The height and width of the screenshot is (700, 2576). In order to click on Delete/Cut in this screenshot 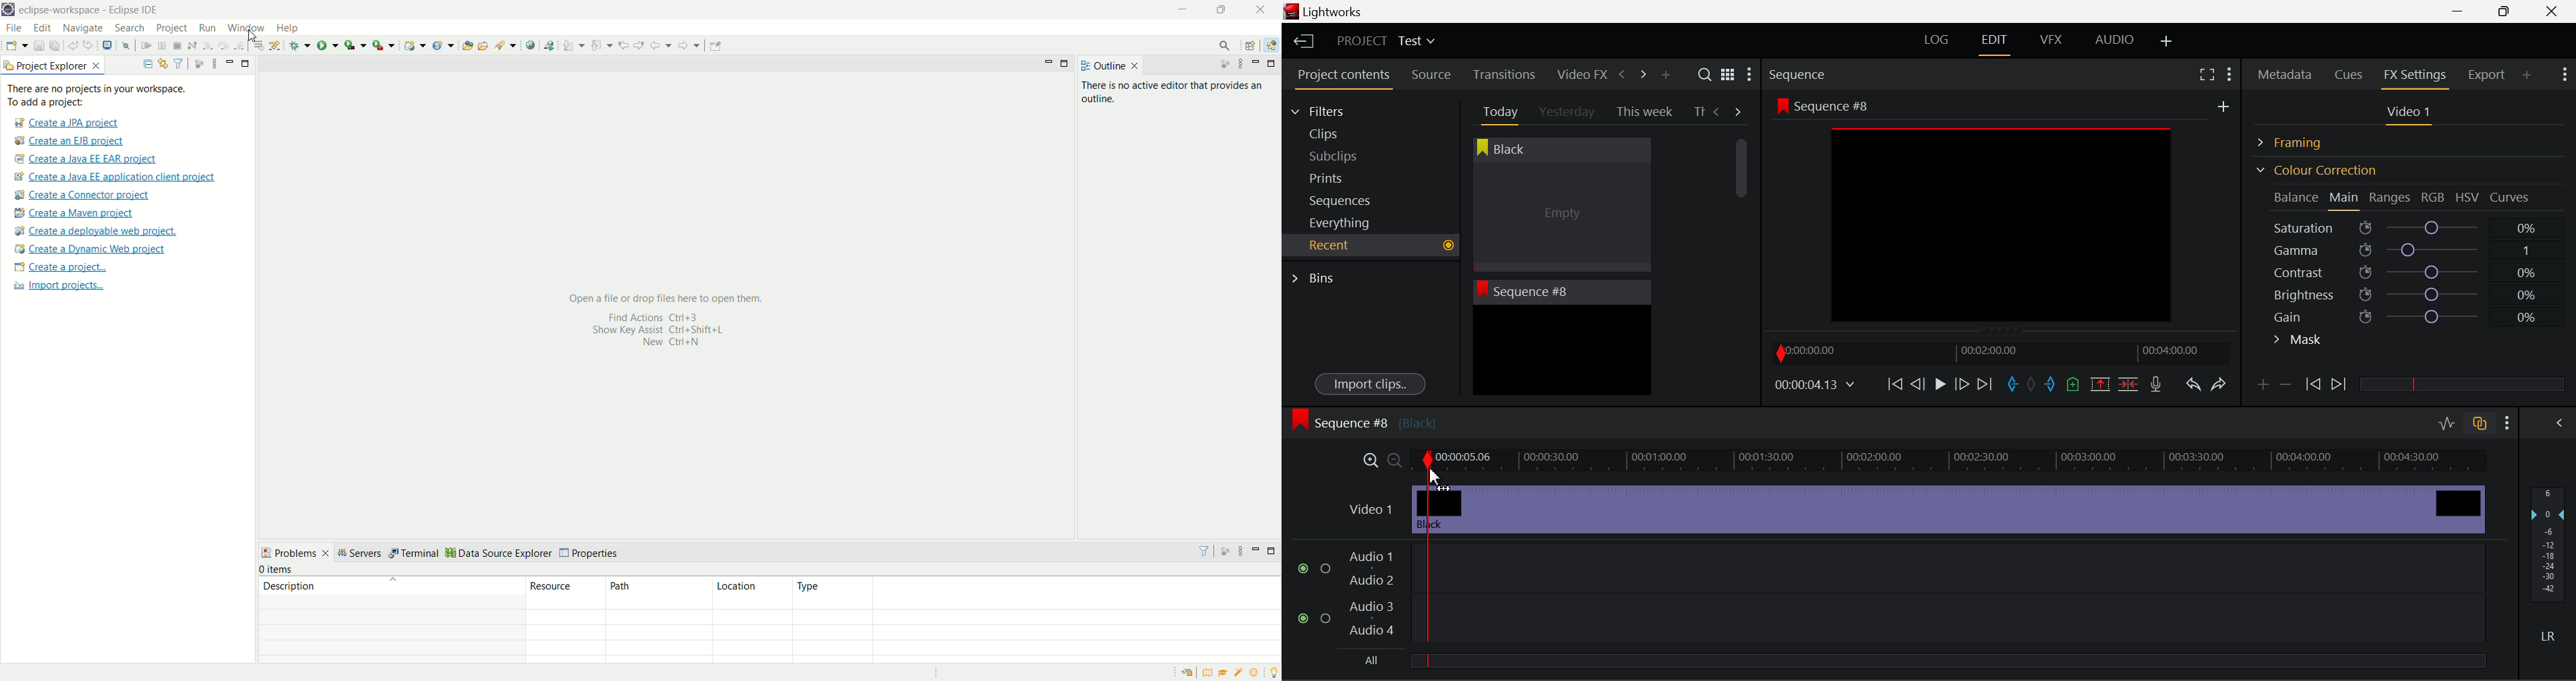, I will do `click(2128, 384)`.